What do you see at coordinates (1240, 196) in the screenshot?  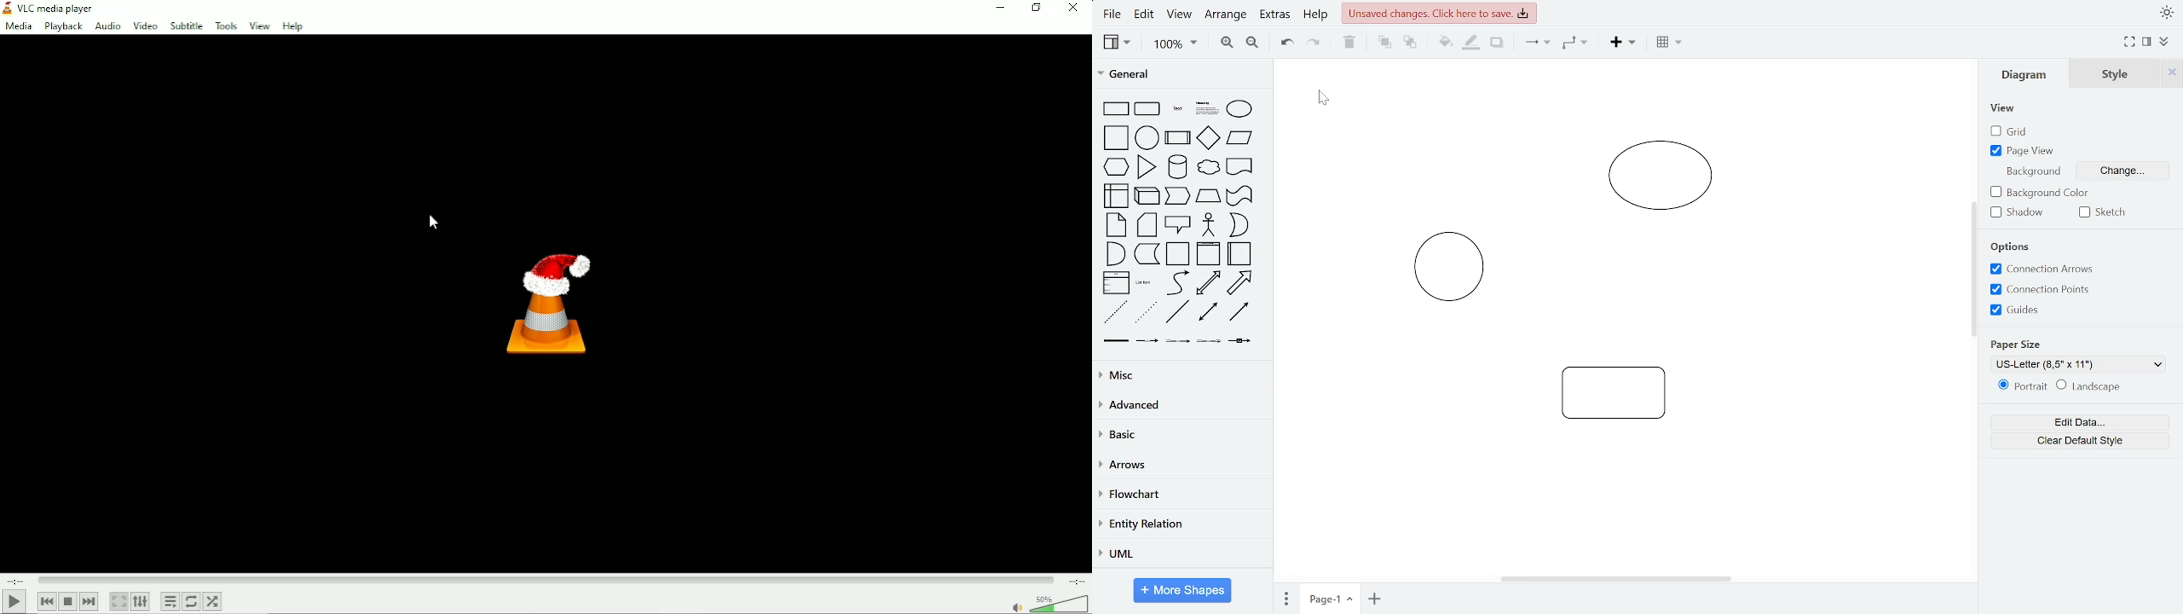 I see `tape` at bounding box center [1240, 196].